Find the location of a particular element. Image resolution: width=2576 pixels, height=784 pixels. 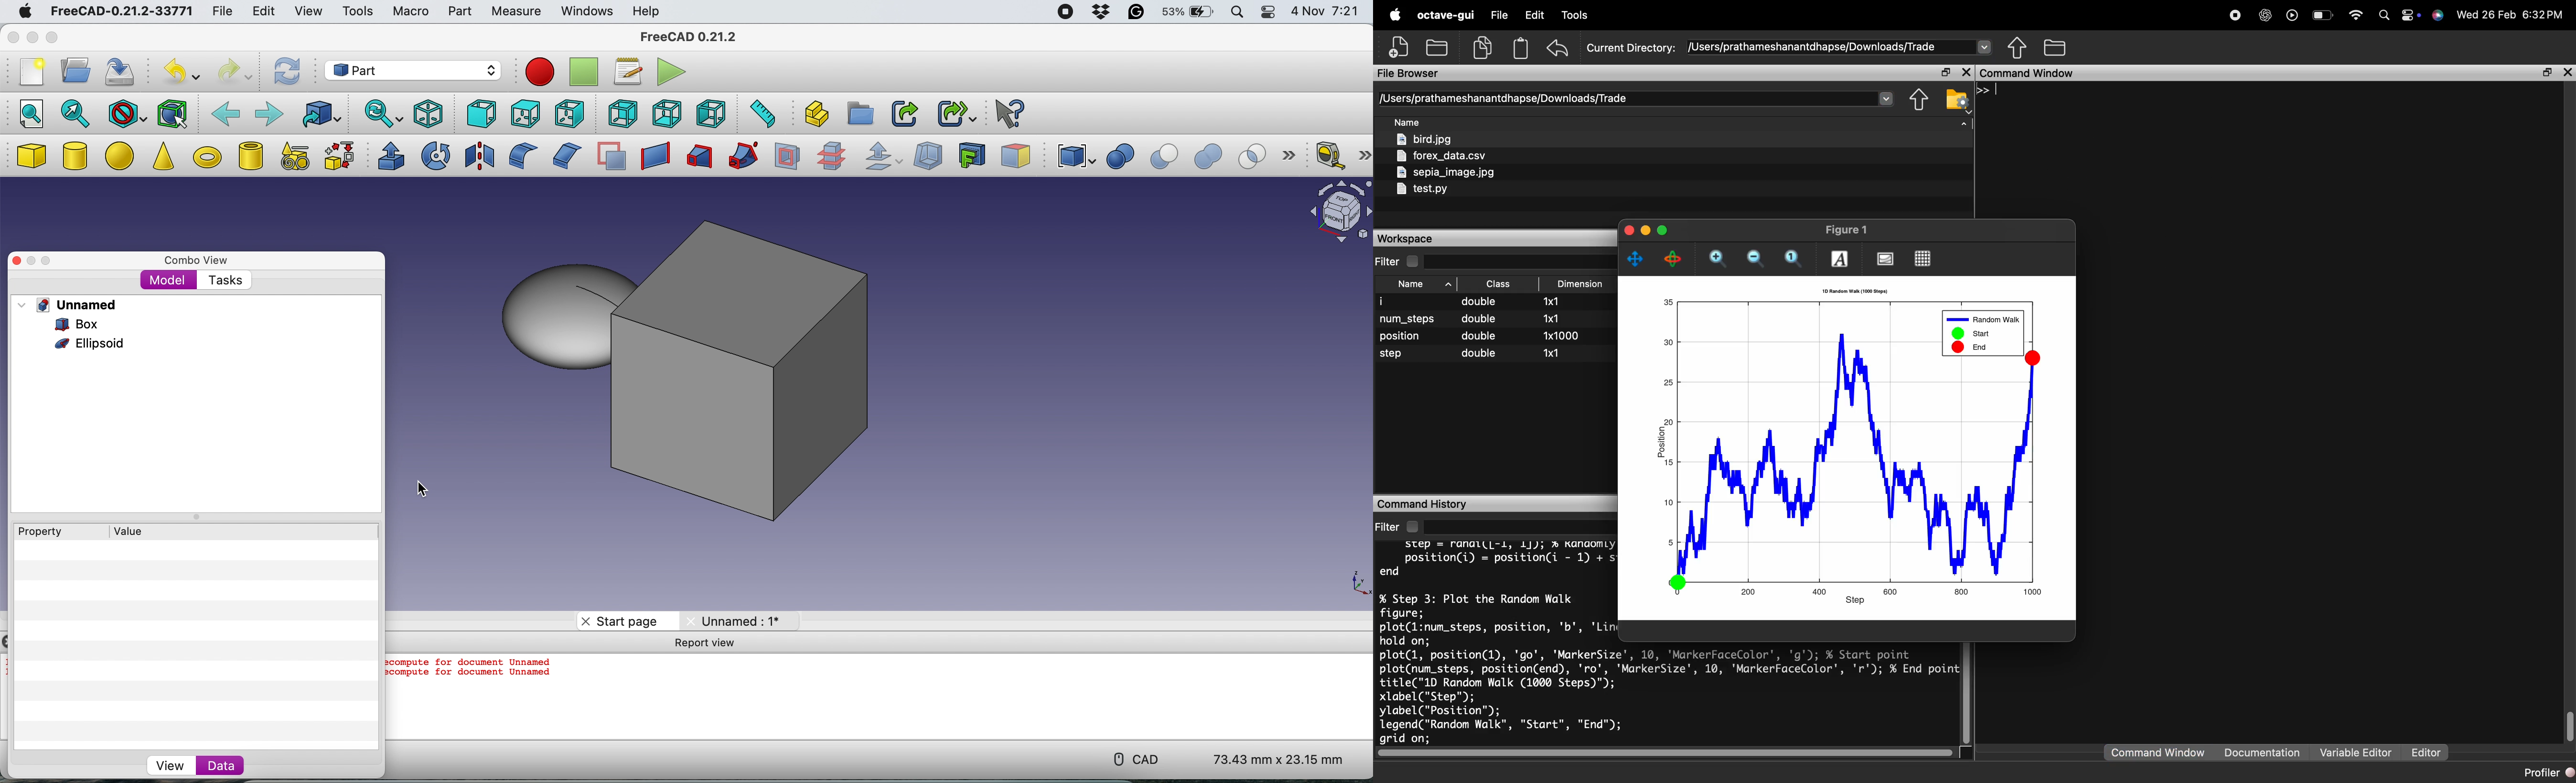

backward is located at coordinates (225, 112).